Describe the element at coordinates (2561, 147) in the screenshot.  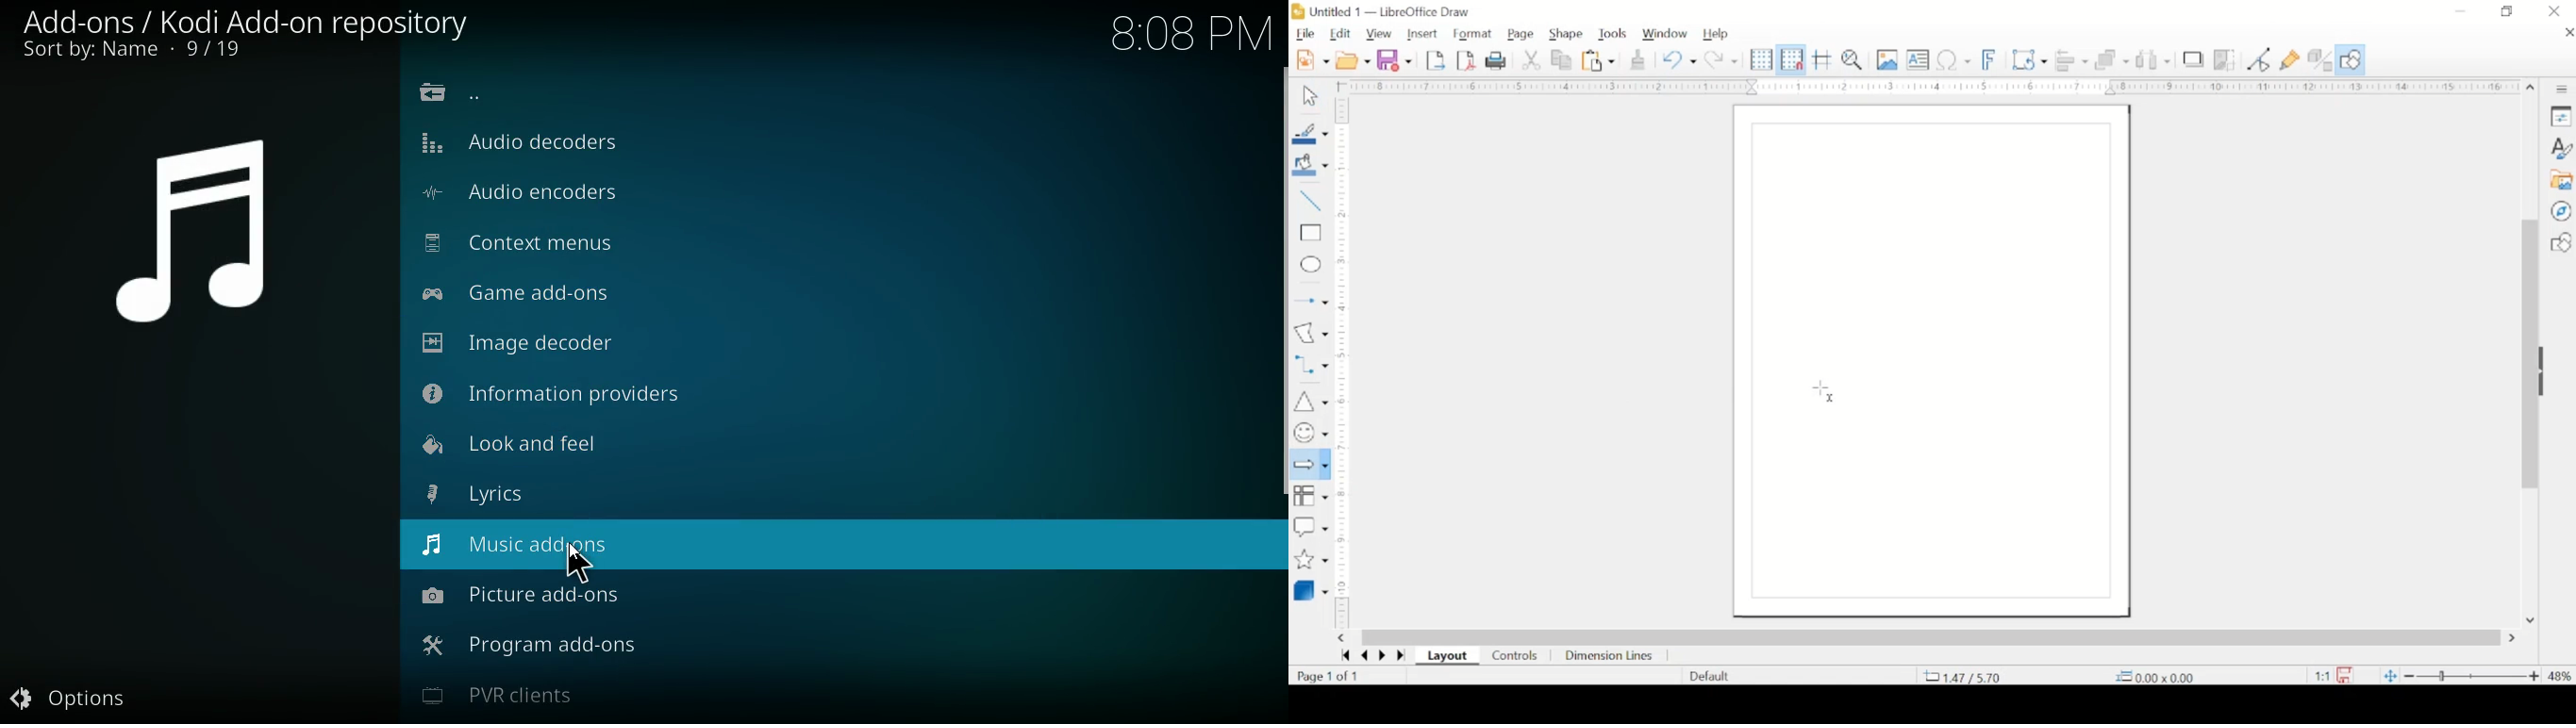
I see `styles` at that location.